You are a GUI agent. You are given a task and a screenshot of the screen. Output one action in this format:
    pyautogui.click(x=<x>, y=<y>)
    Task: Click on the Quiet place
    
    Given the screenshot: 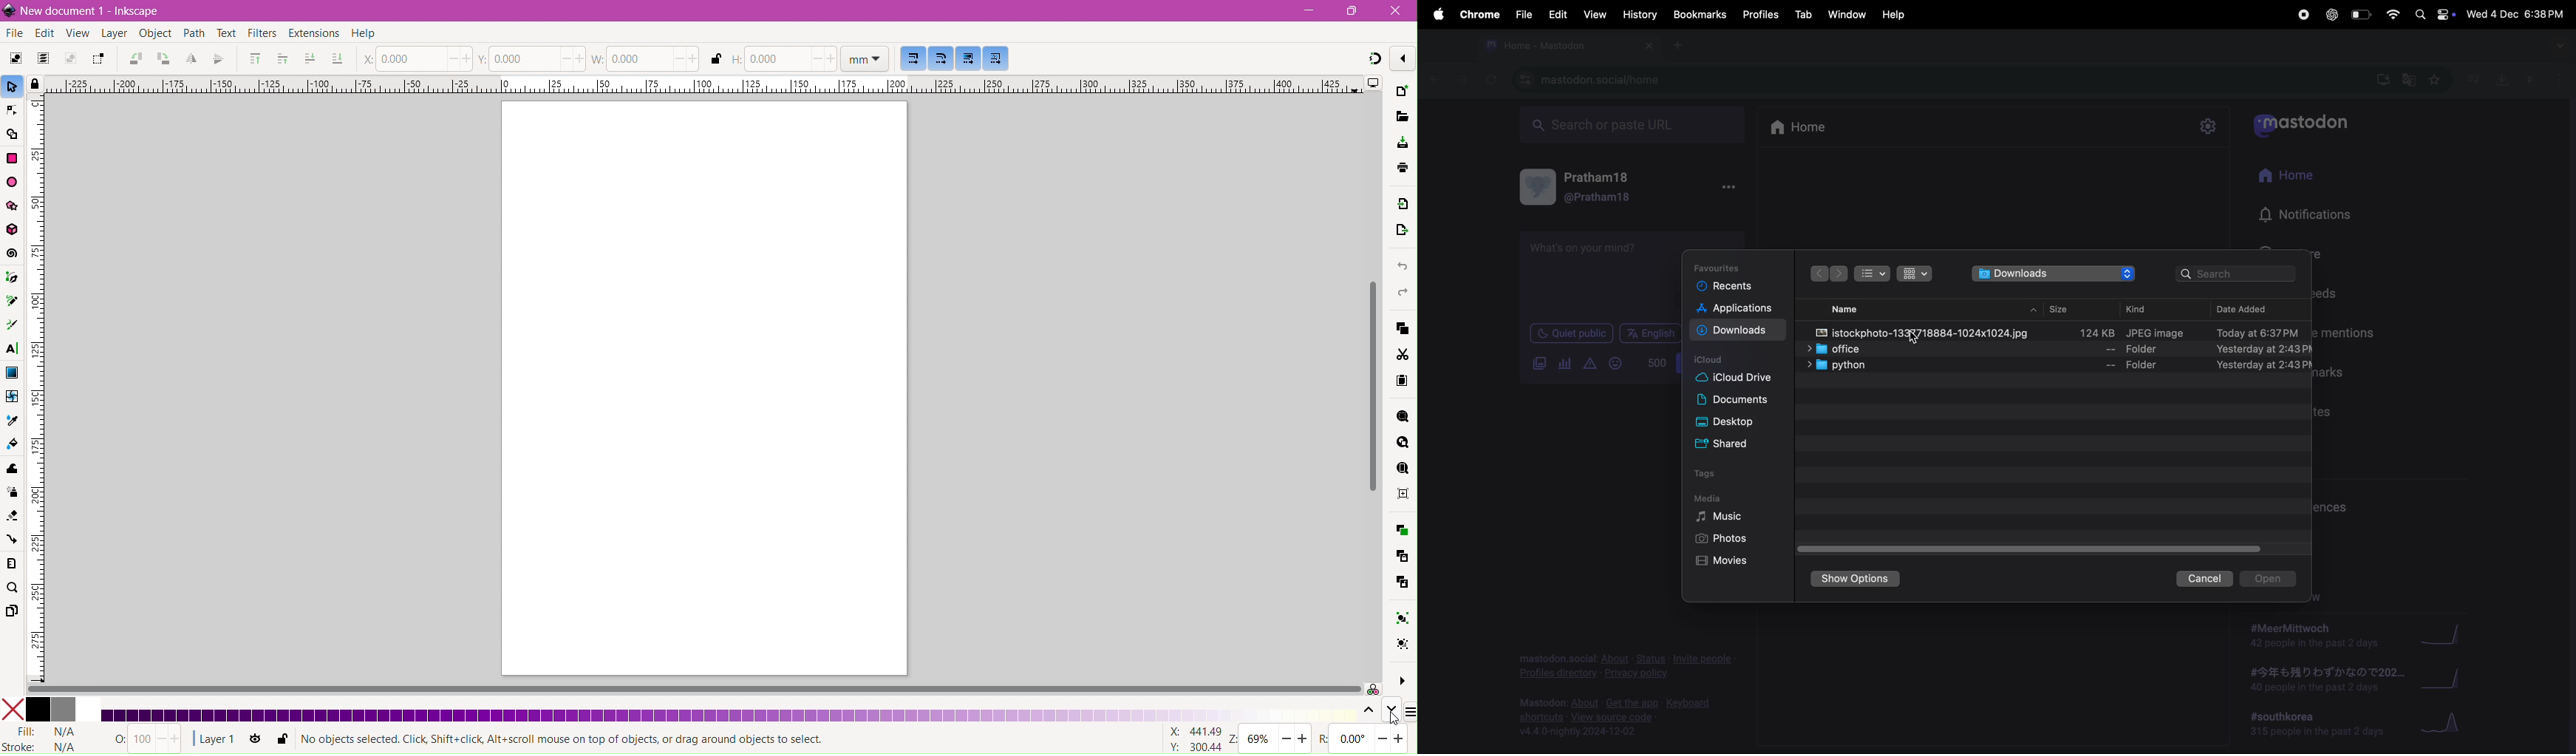 What is the action you would take?
    pyautogui.click(x=1571, y=334)
    